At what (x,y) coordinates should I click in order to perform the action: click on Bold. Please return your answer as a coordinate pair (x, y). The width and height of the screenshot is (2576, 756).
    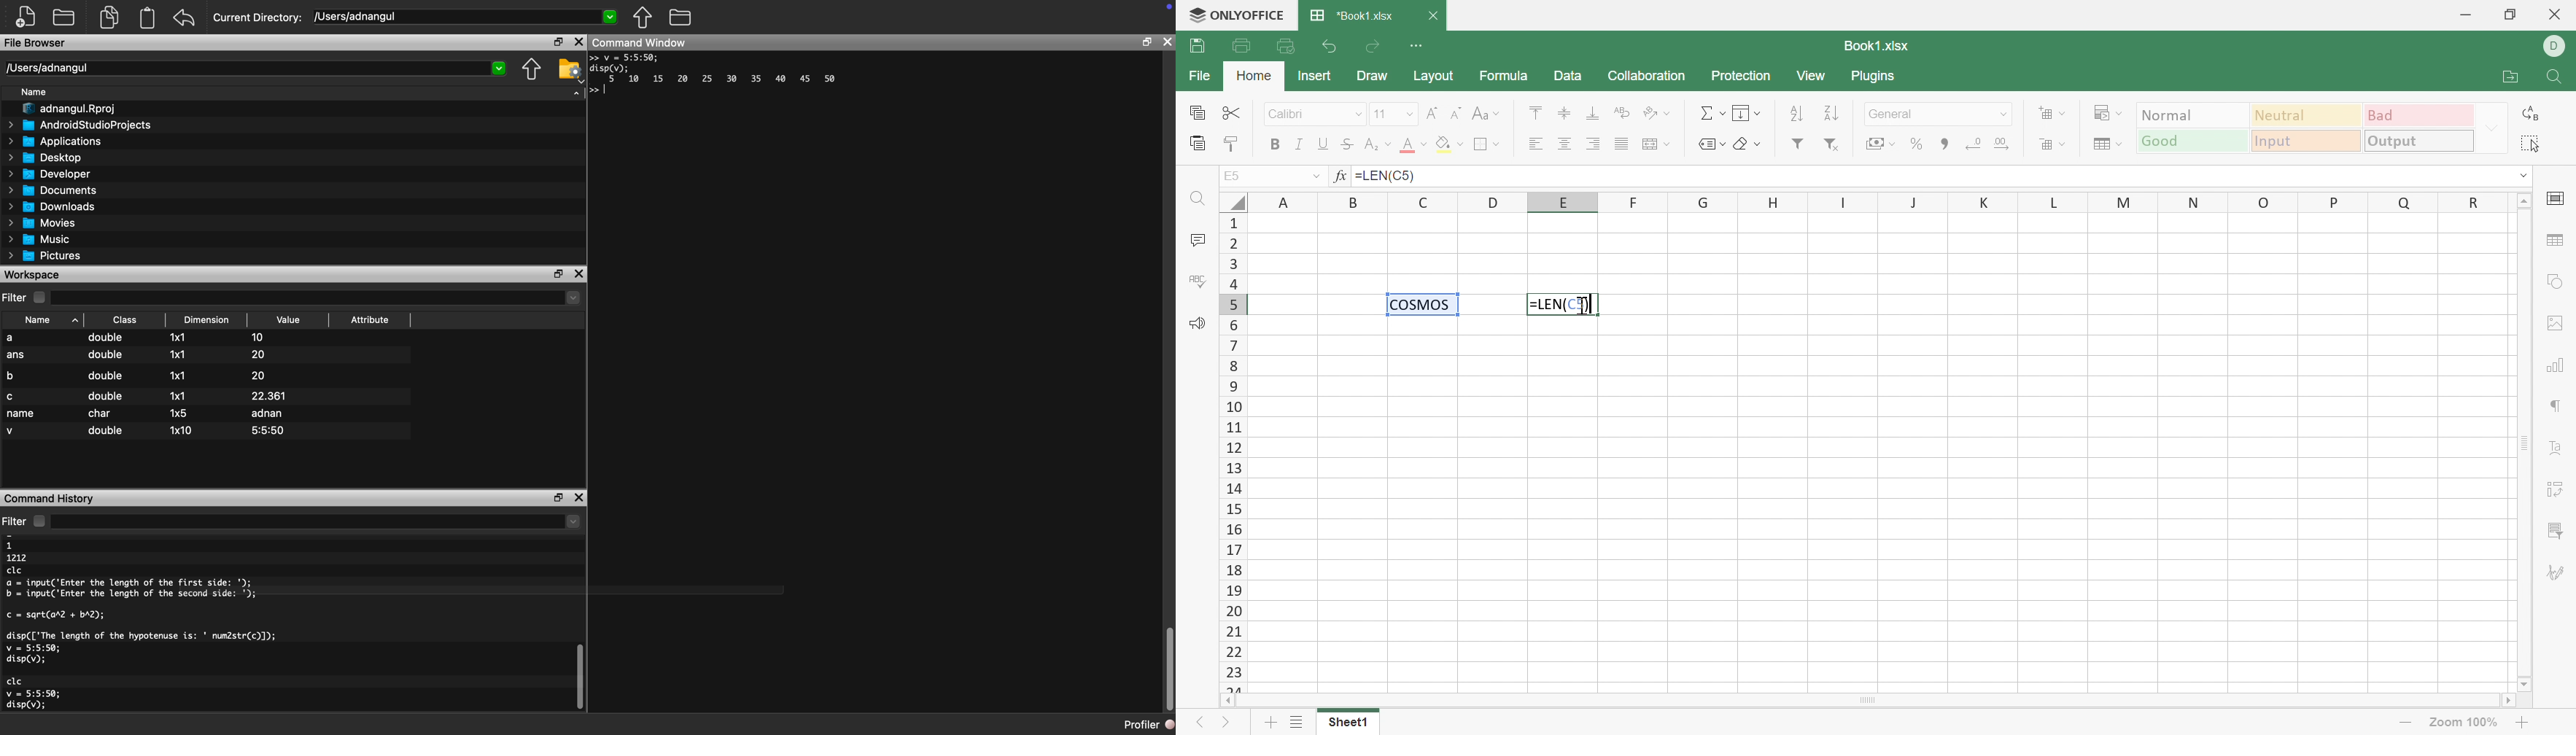
    Looking at the image, I should click on (1274, 144).